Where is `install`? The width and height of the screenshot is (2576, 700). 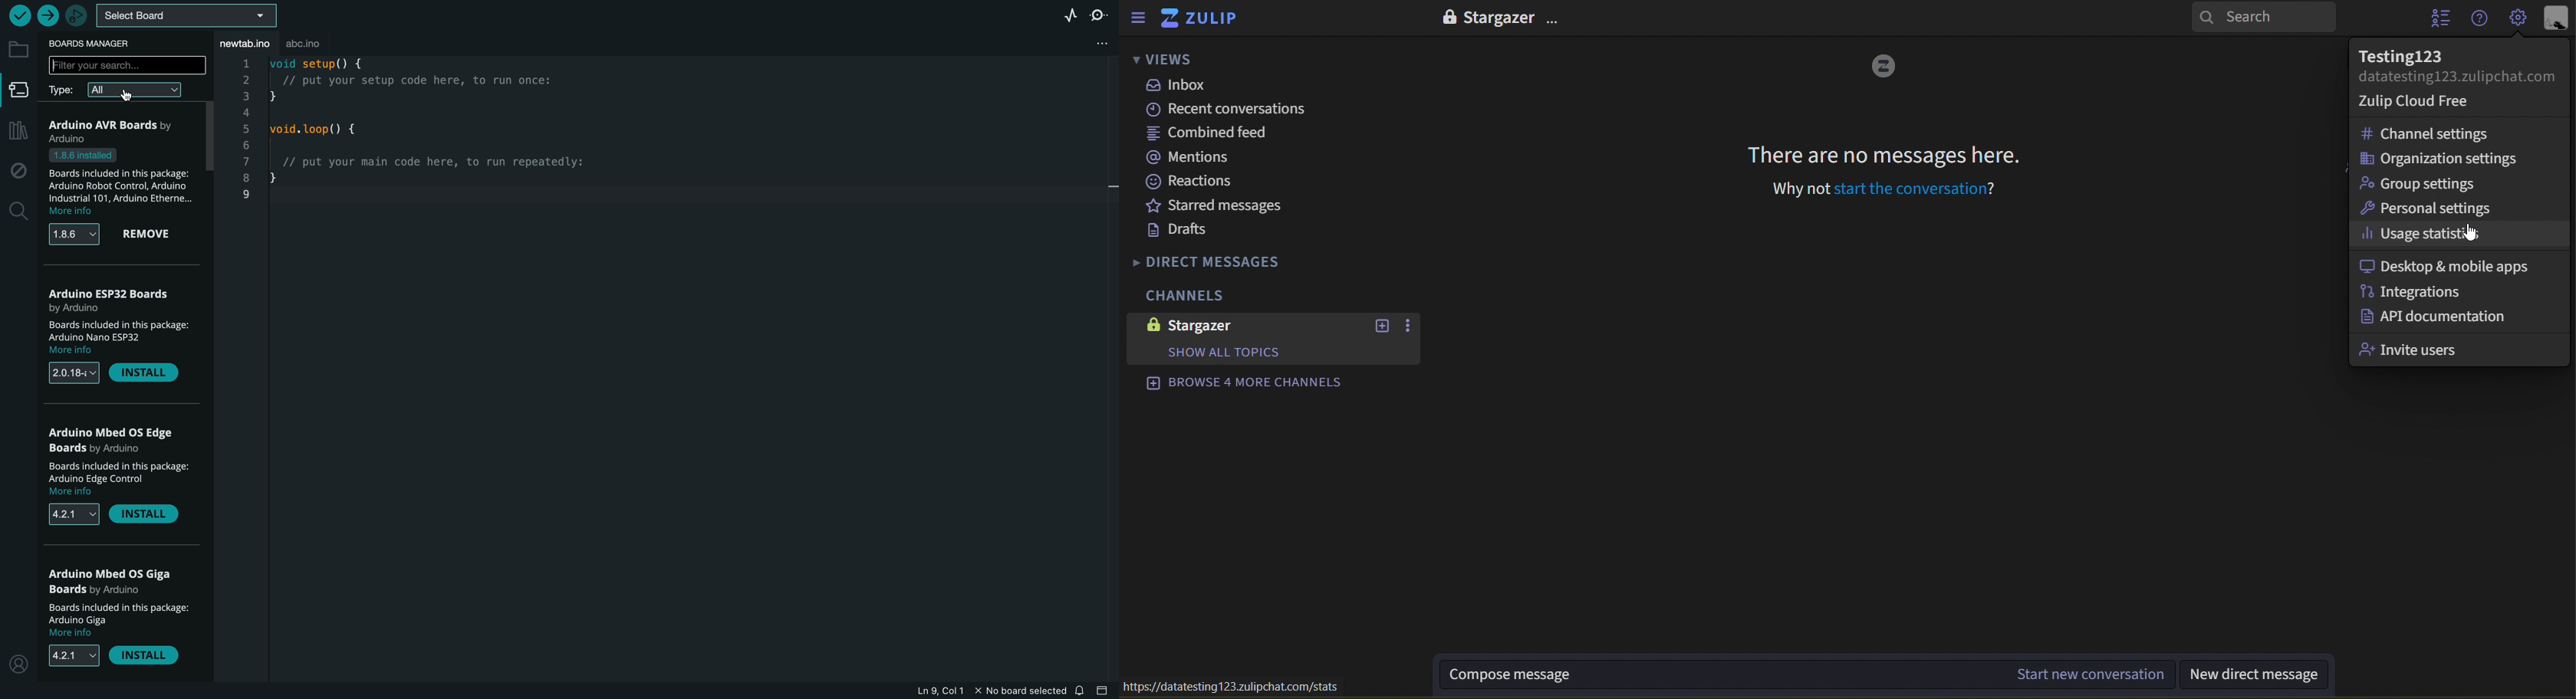
install is located at coordinates (144, 655).